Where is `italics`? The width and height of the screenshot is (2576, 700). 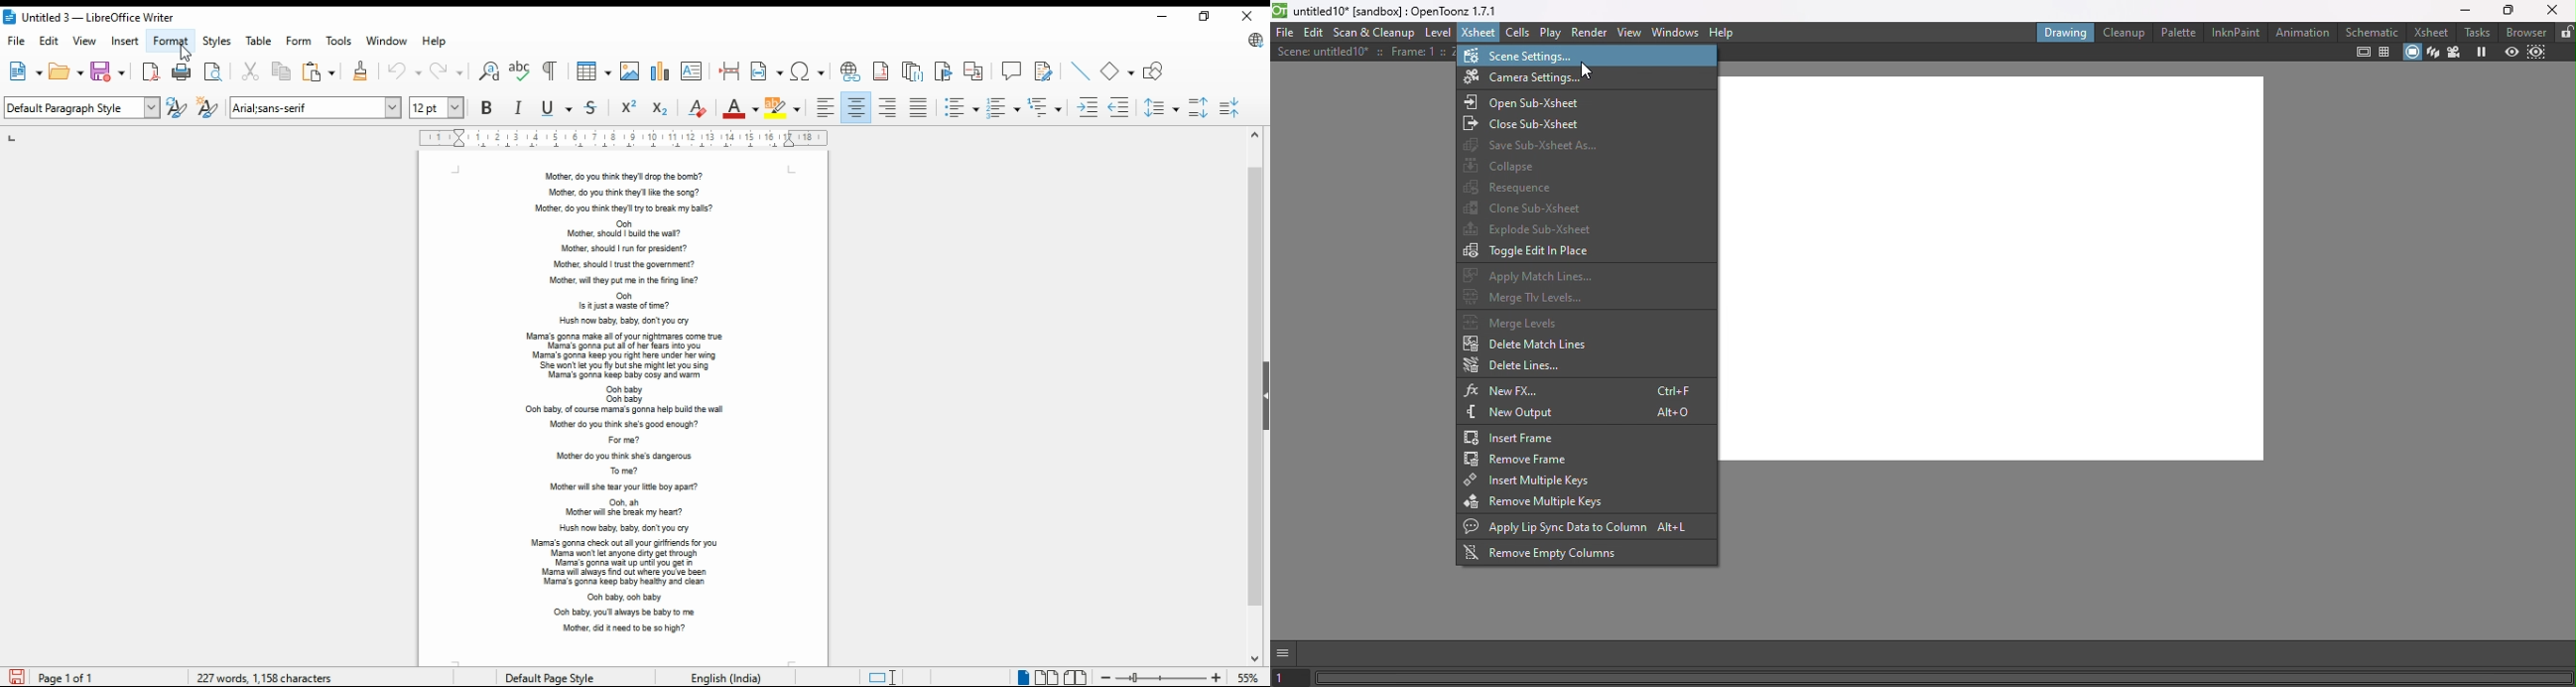 italics is located at coordinates (519, 107).